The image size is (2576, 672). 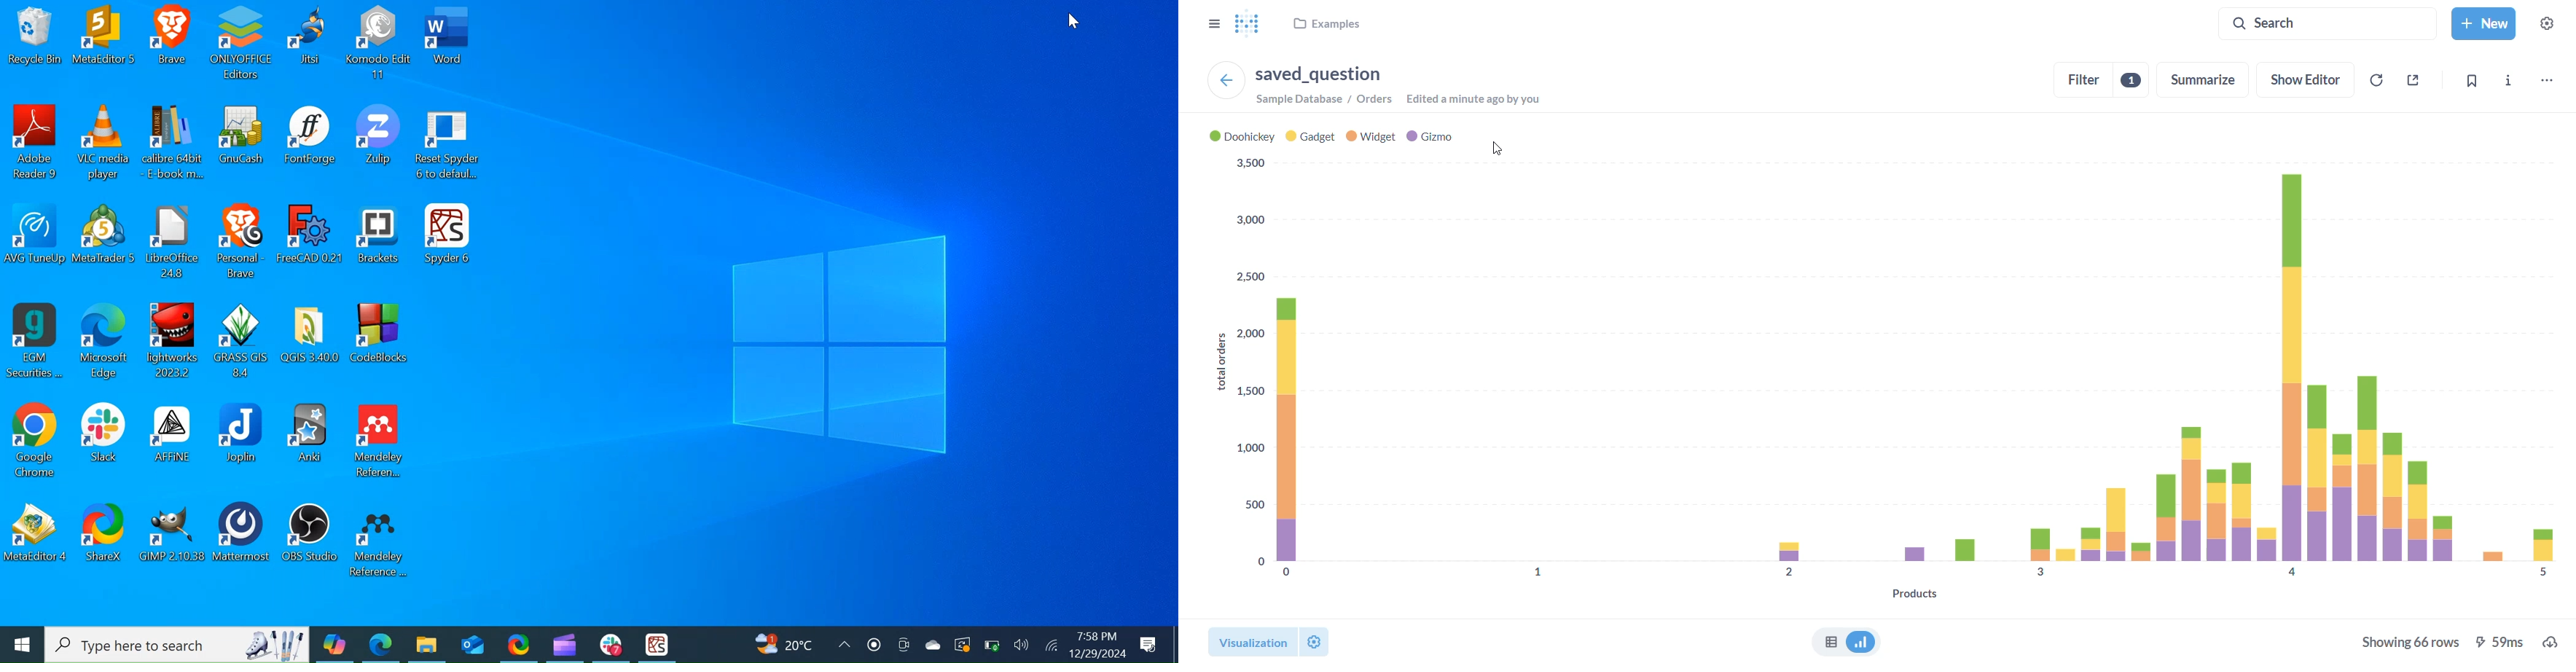 What do you see at coordinates (874, 644) in the screenshot?
I see `Recording` at bounding box center [874, 644].